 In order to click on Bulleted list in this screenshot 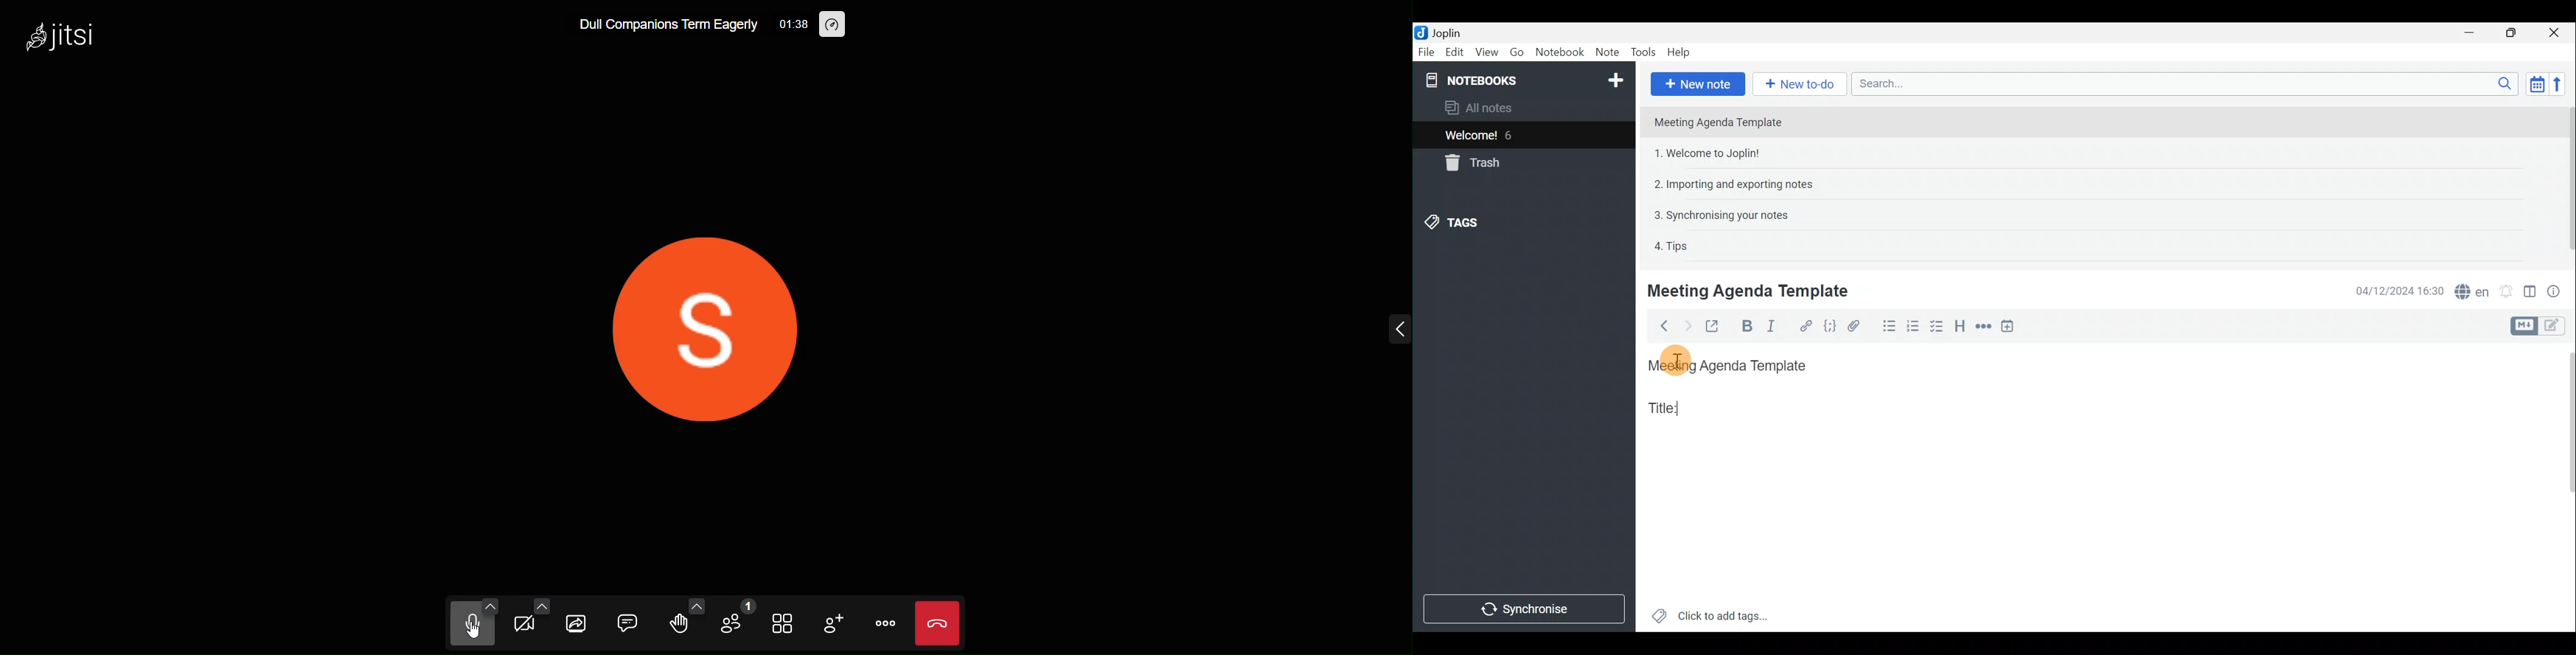, I will do `click(1888, 326)`.